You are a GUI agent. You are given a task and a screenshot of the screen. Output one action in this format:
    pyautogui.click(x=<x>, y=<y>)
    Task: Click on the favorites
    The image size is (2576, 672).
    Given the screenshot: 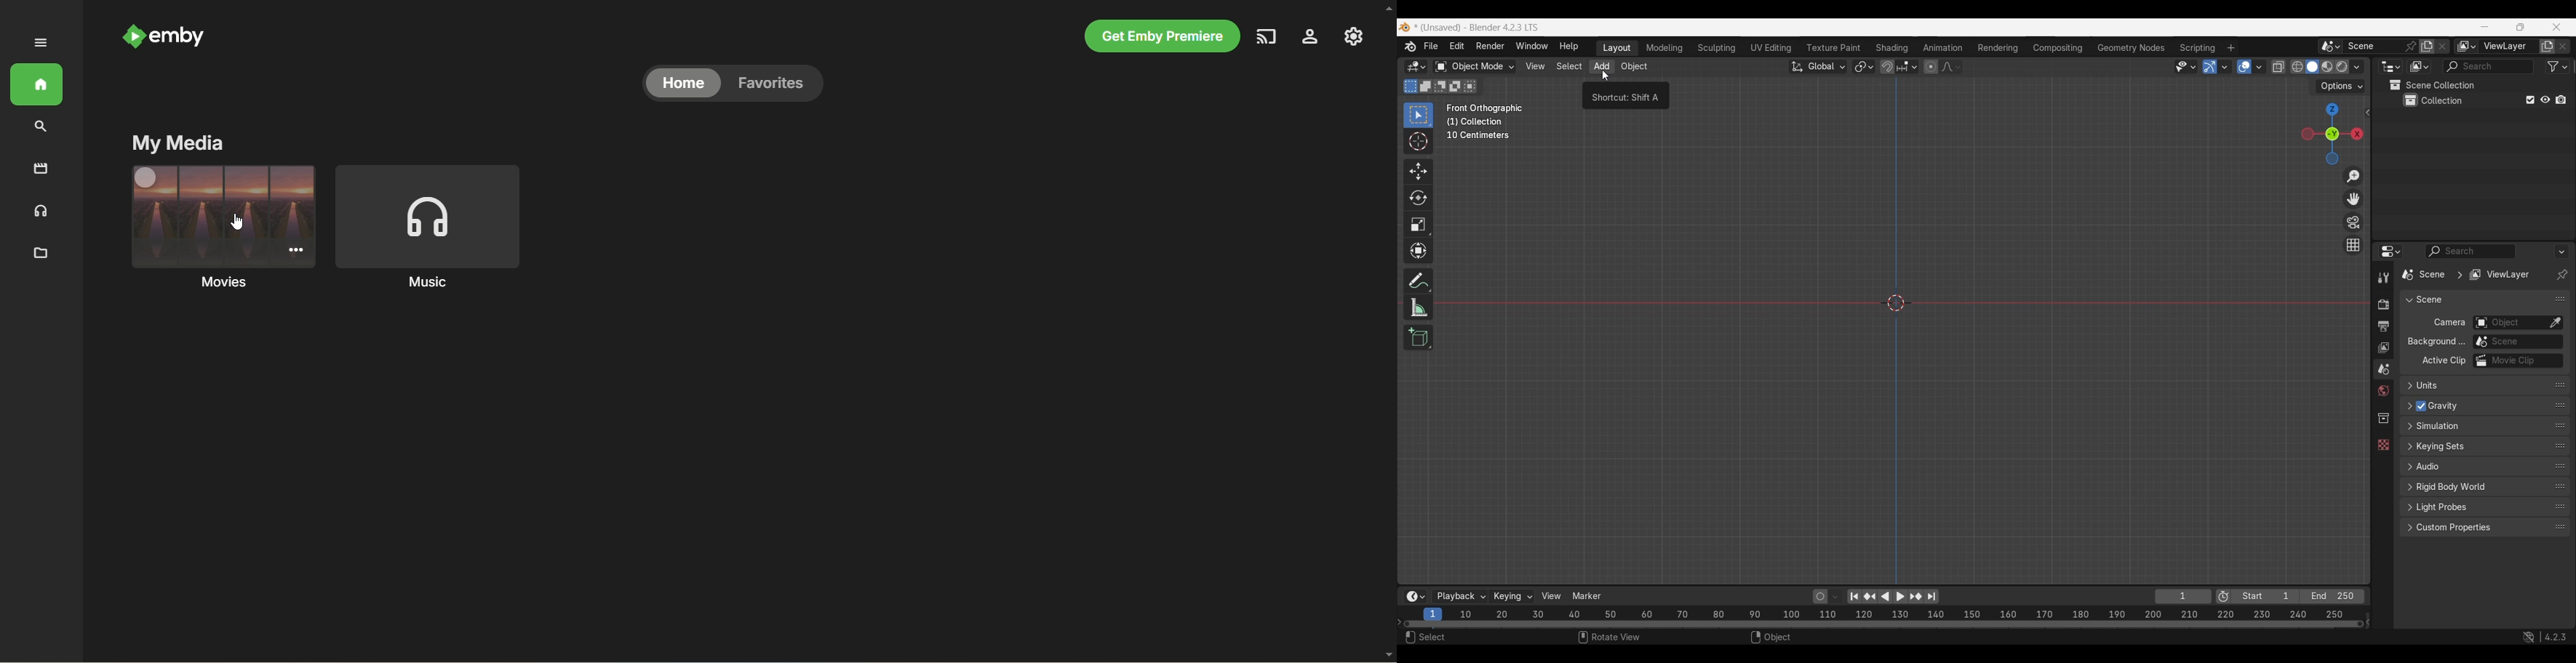 What is the action you would take?
    pyautogui.click(x=779, y=85)
    